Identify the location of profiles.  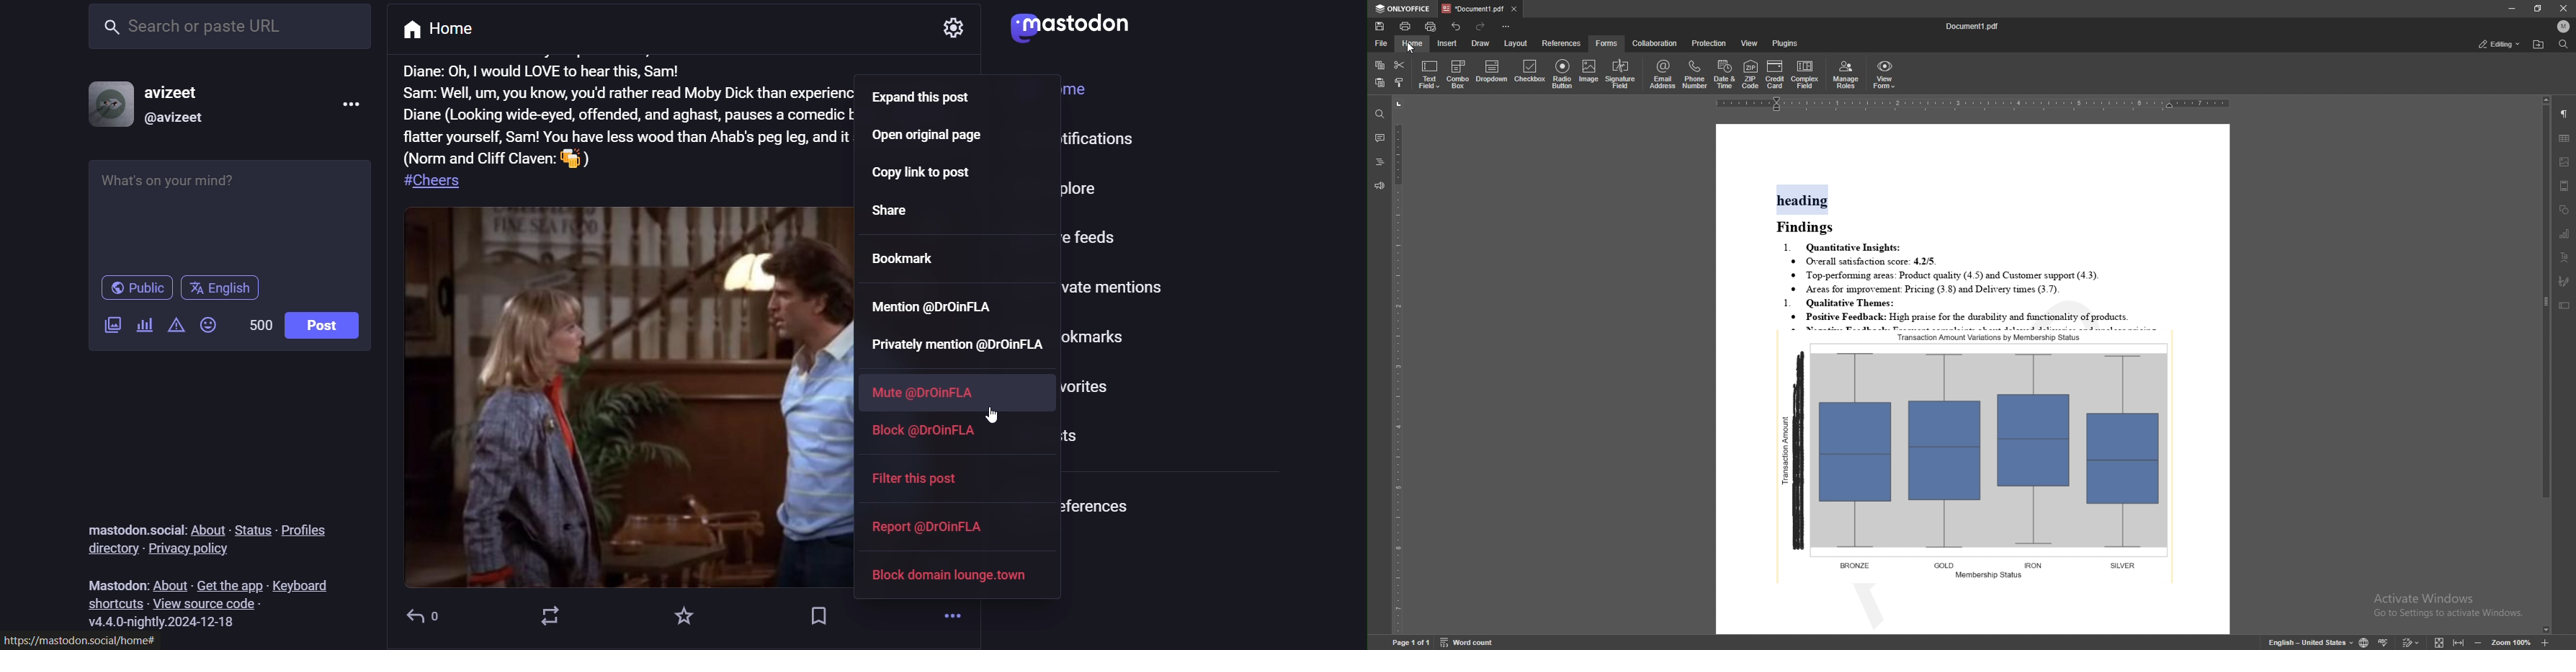
(309, 530).